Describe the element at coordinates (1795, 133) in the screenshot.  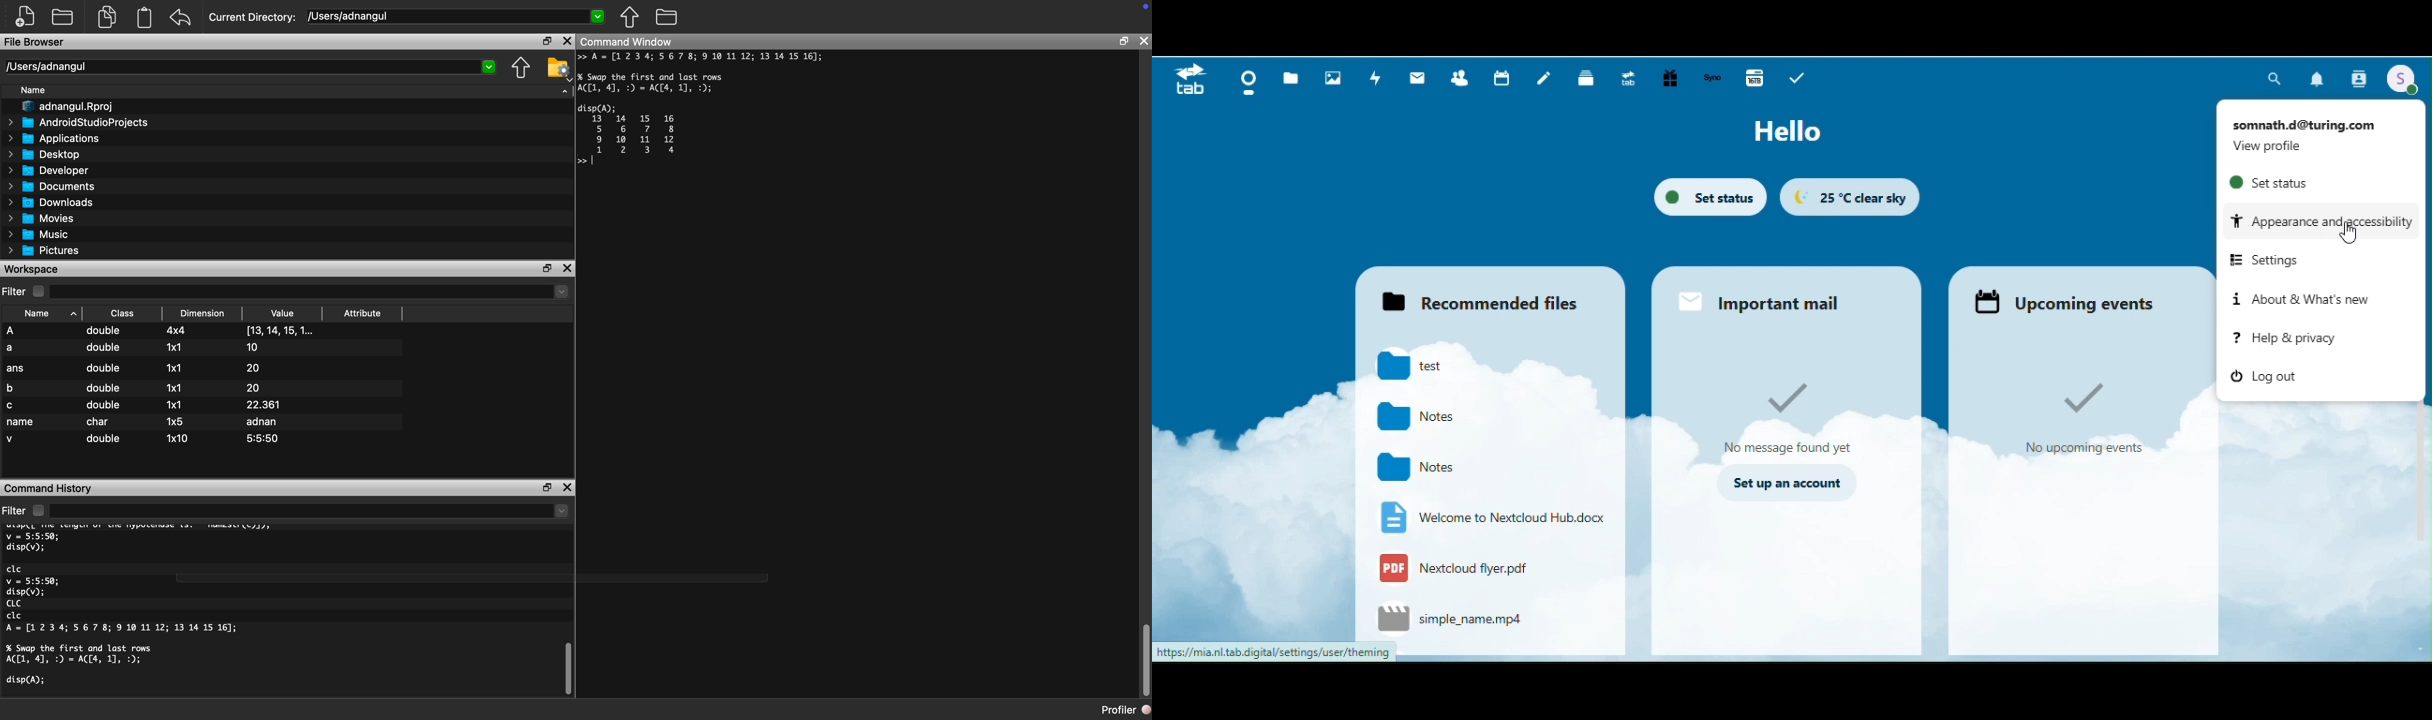
I see `Hello` at that location.